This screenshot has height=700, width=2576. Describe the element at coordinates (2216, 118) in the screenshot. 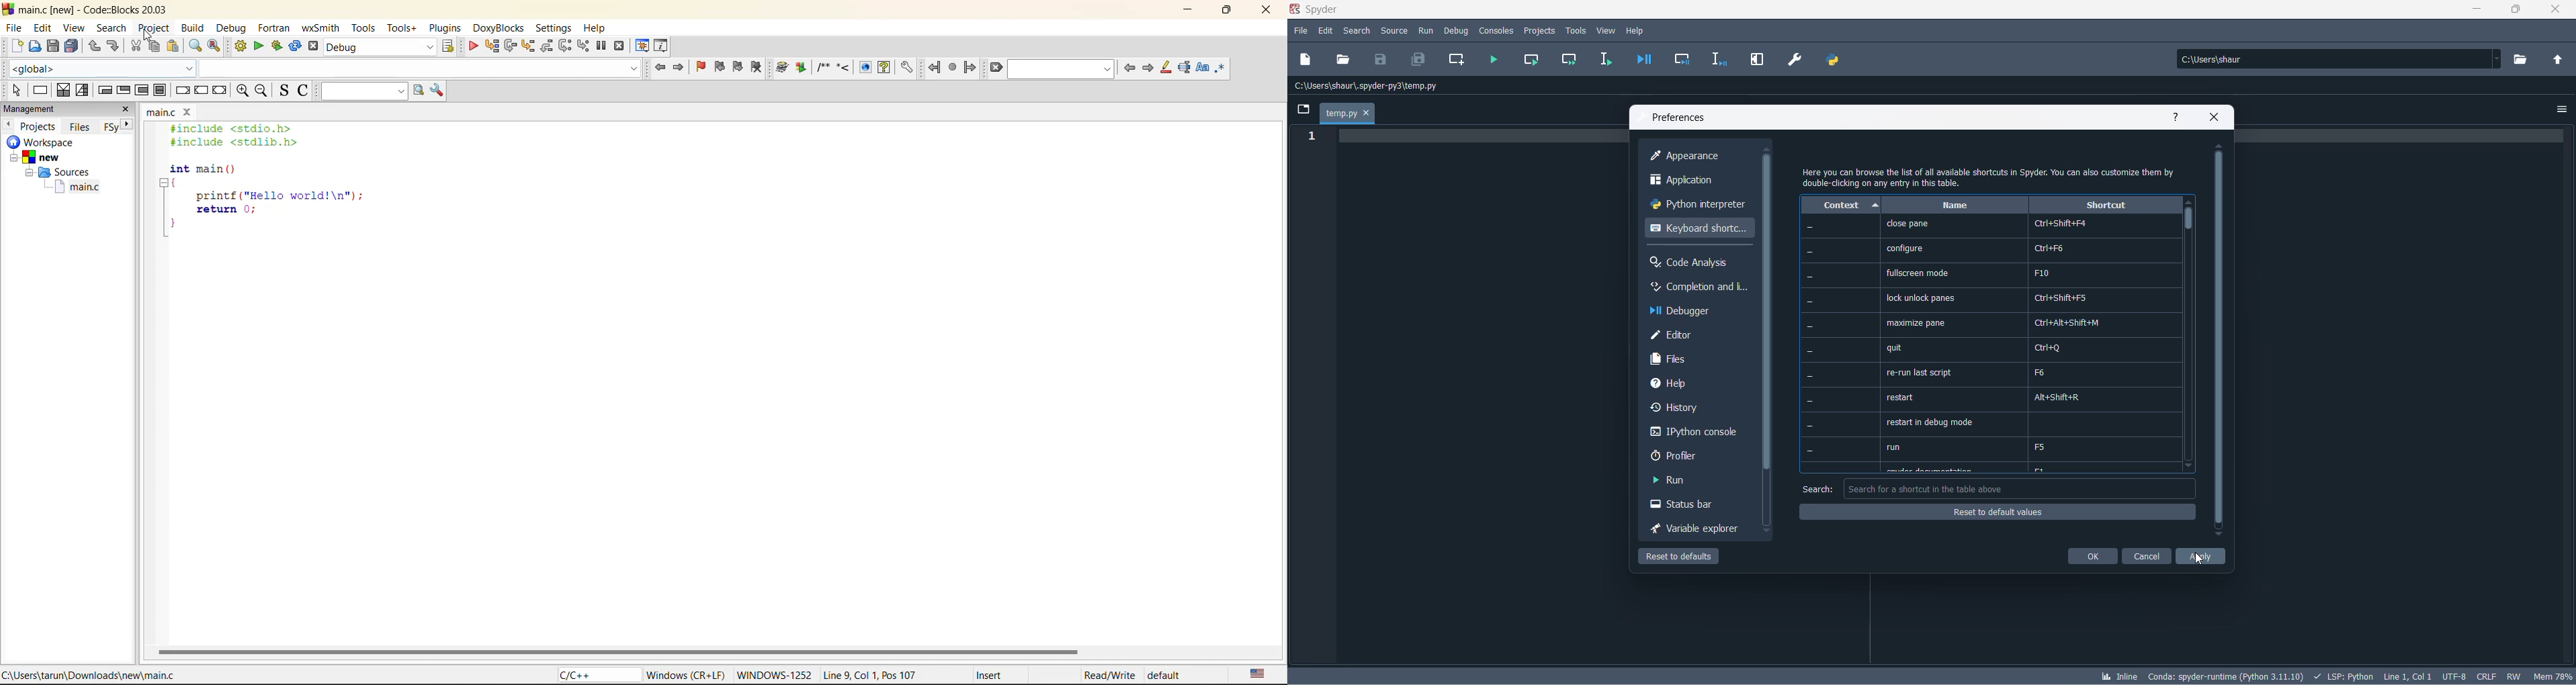

I see `close` at that location.